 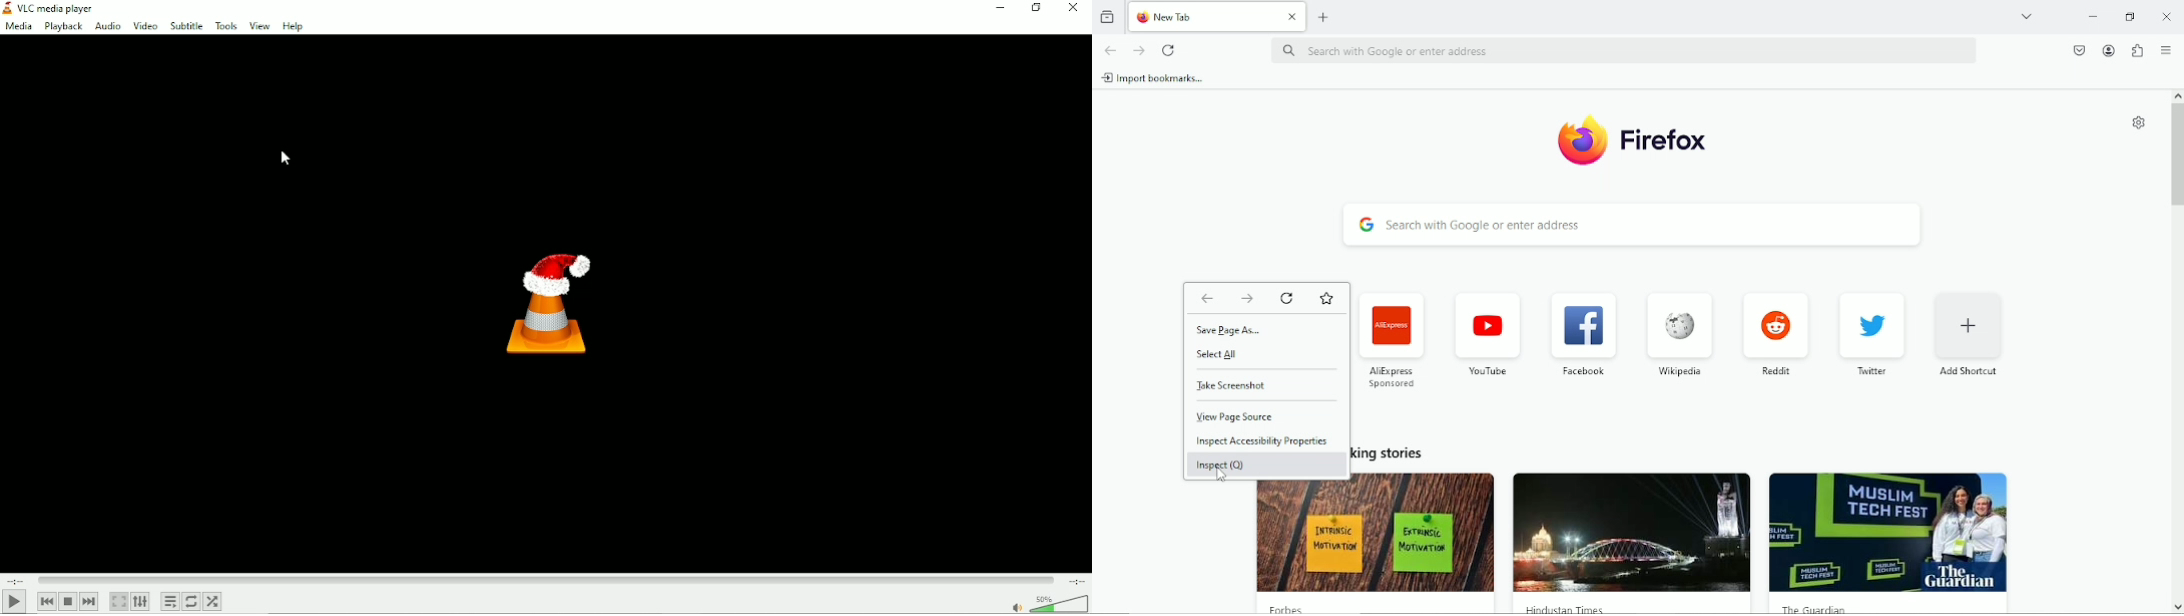 I want to click on Play, so click(x=12, y=602).